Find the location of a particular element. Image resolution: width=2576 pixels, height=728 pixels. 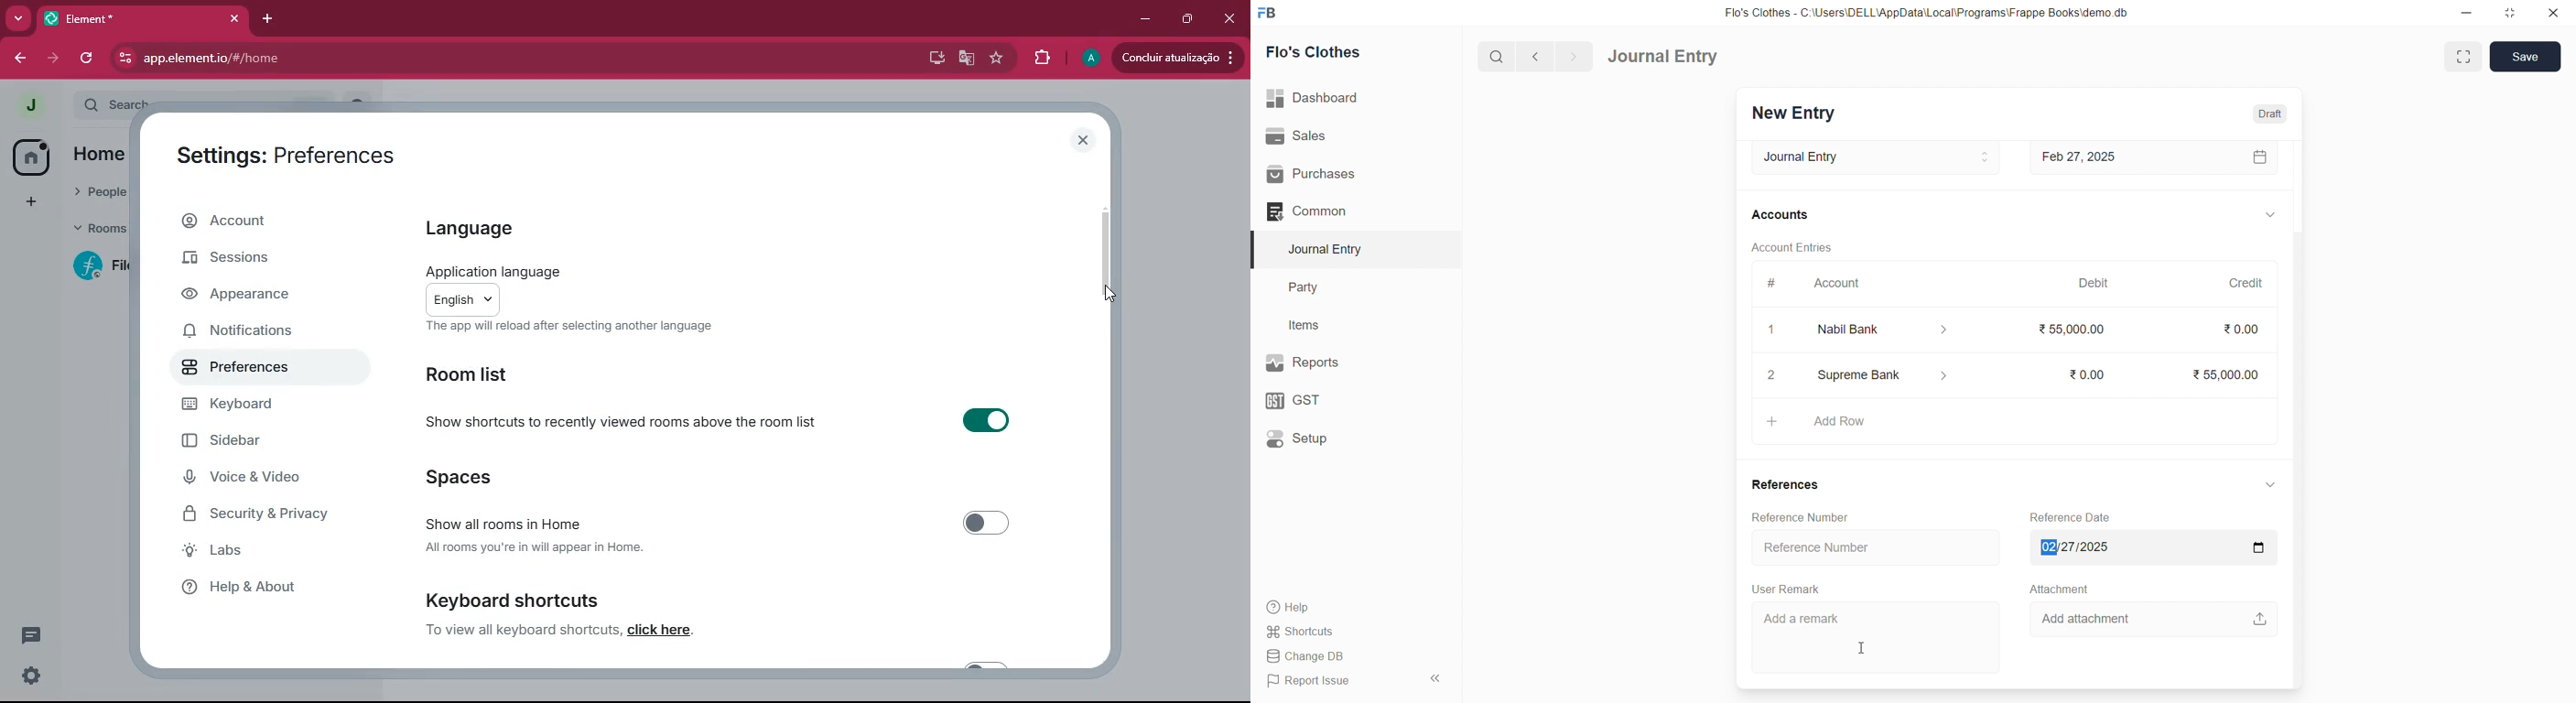

Journal Entry is located at coordinates (1871, 157).